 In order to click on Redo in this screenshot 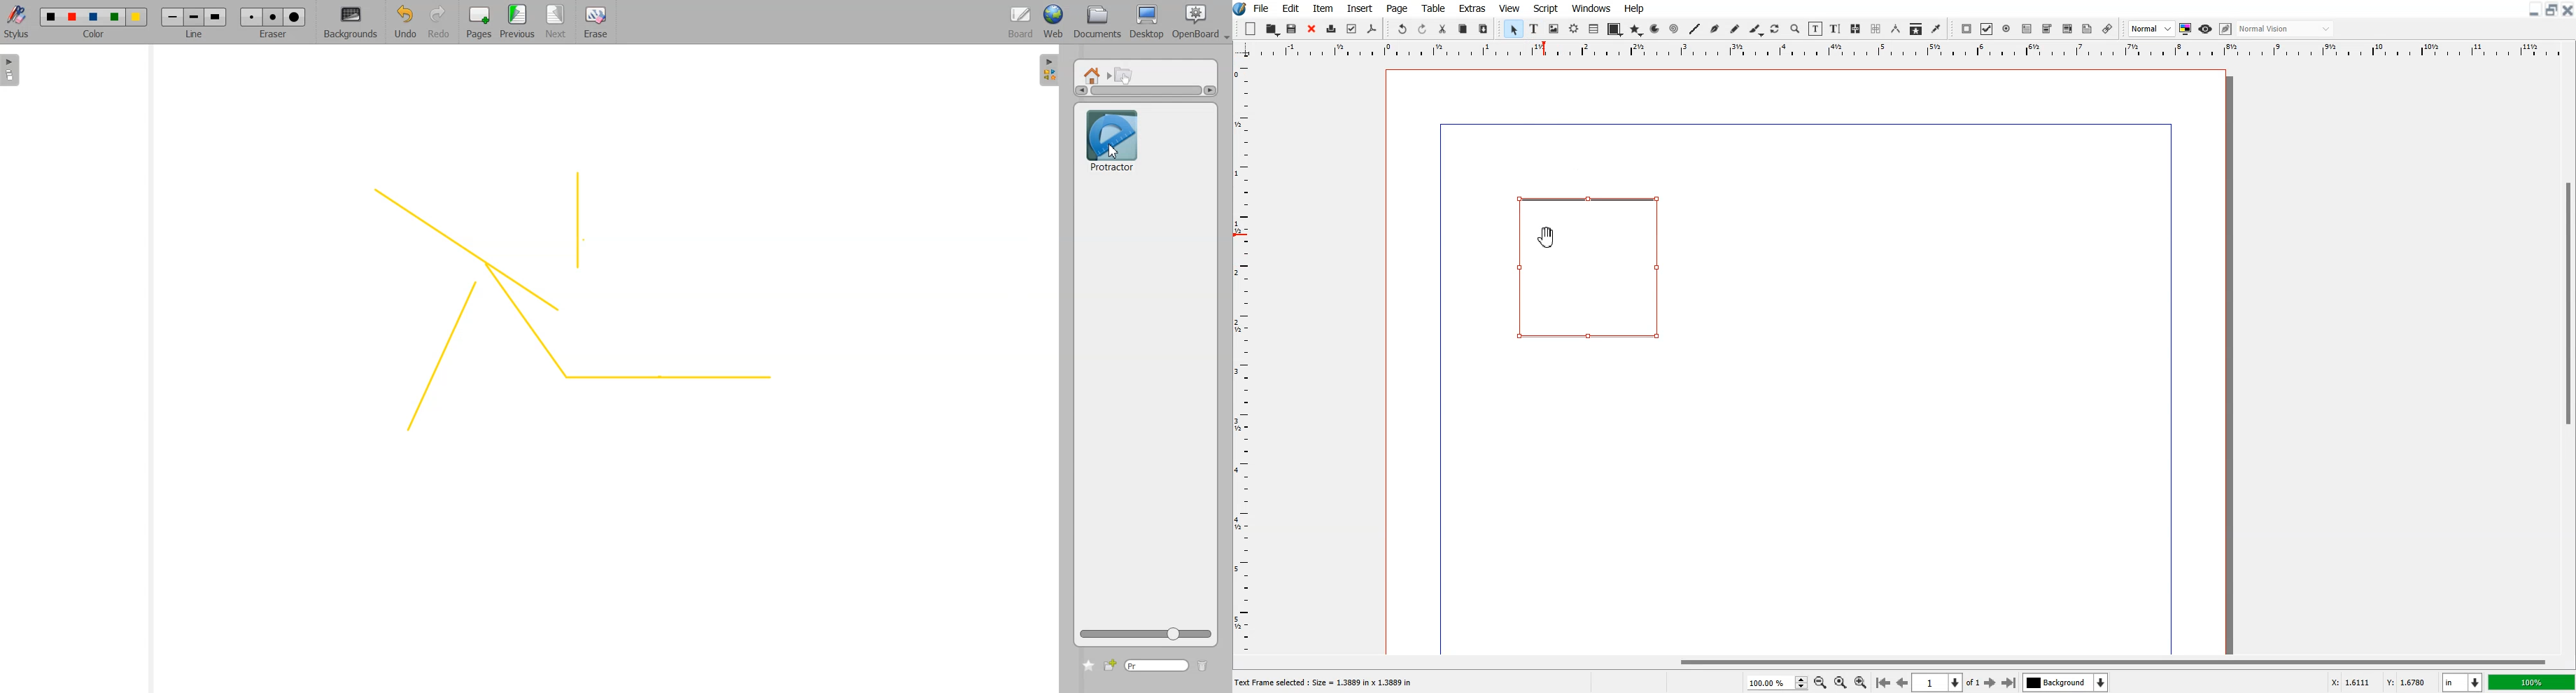, I will do `click(1422, 29)`.